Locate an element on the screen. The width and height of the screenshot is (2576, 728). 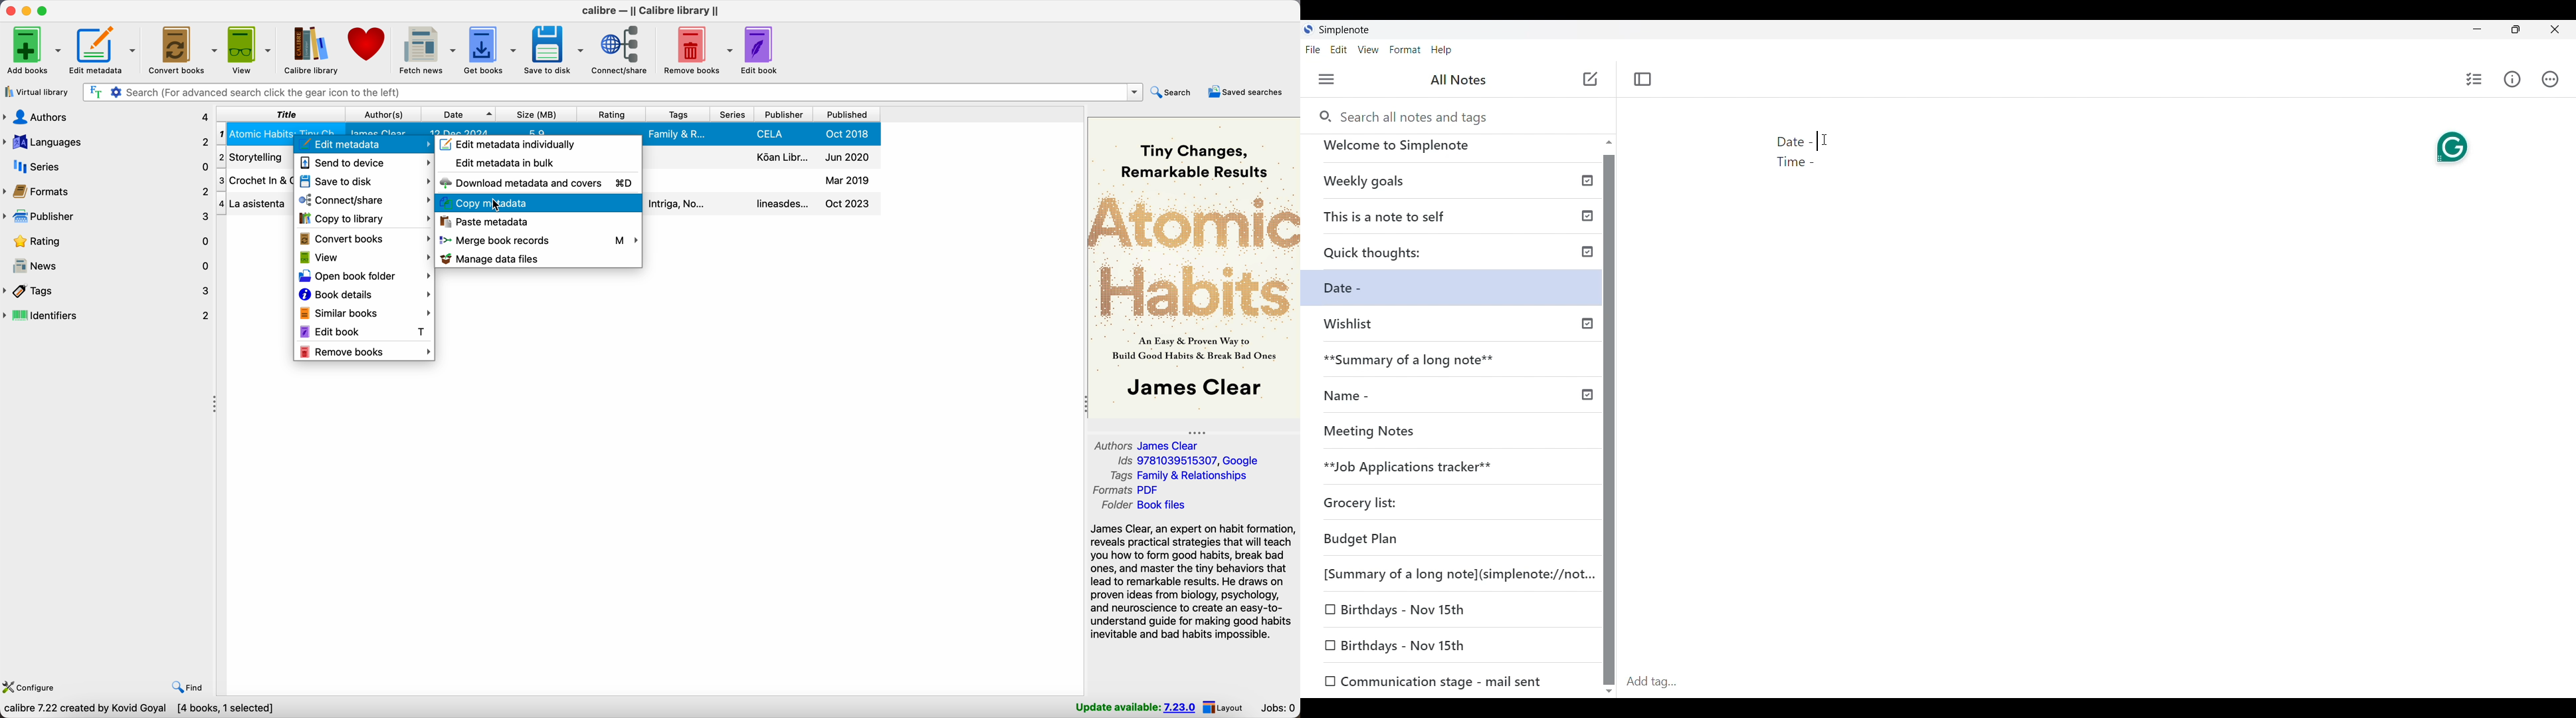
saved searches is located at coordinates (1246, 91).